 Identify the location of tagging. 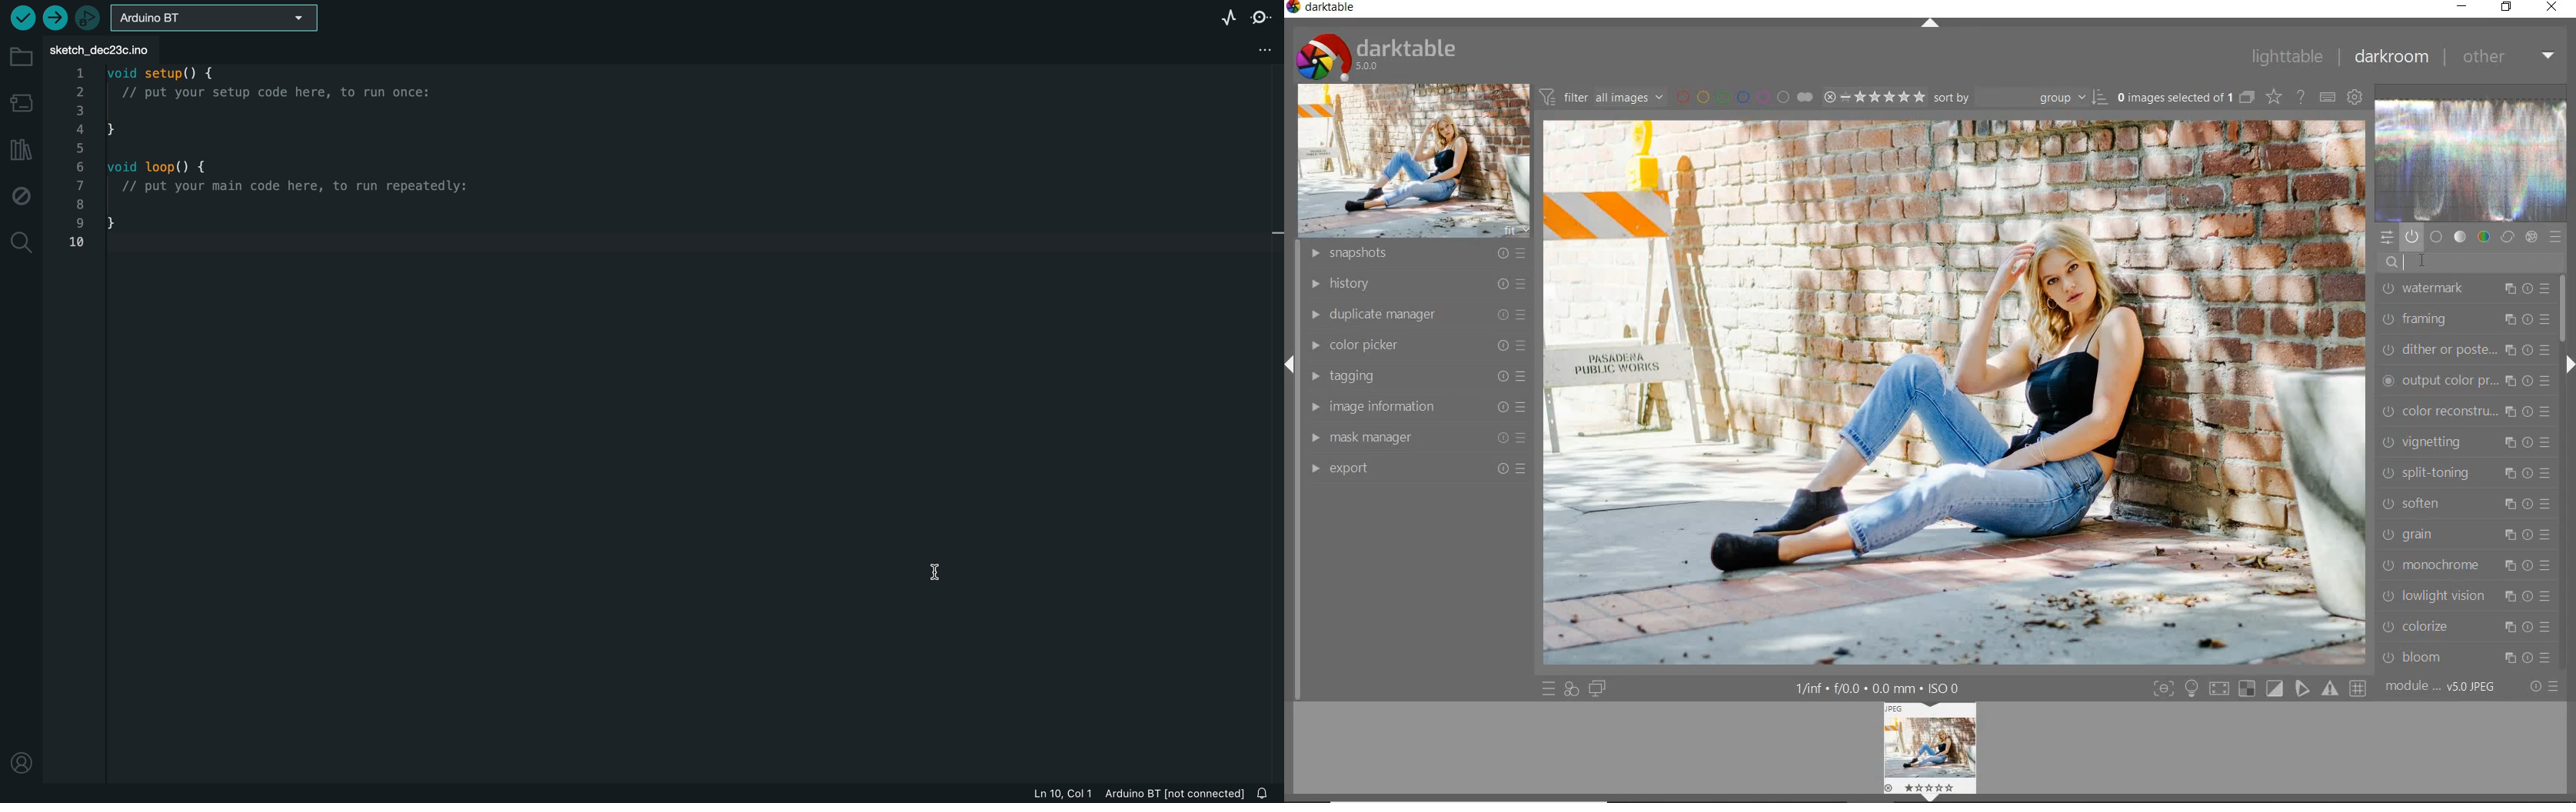
(1413, 377).